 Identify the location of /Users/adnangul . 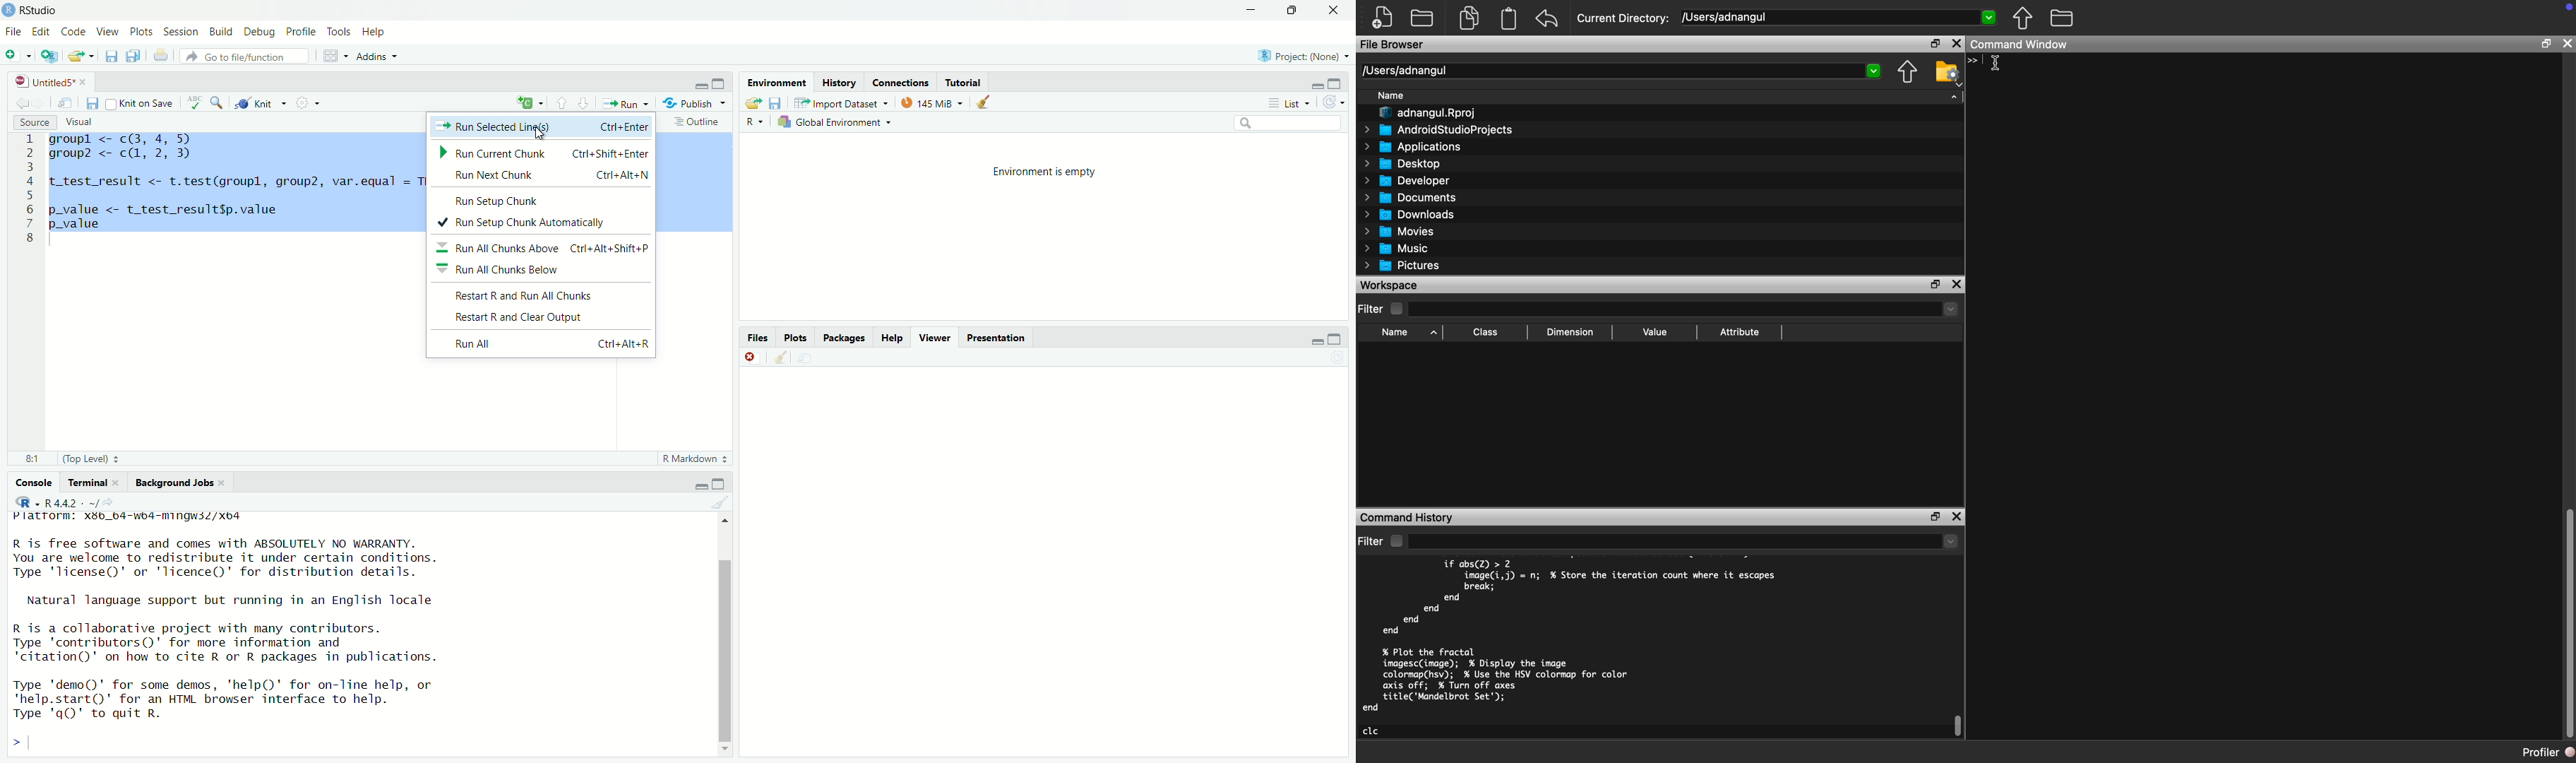
(1619, 71).